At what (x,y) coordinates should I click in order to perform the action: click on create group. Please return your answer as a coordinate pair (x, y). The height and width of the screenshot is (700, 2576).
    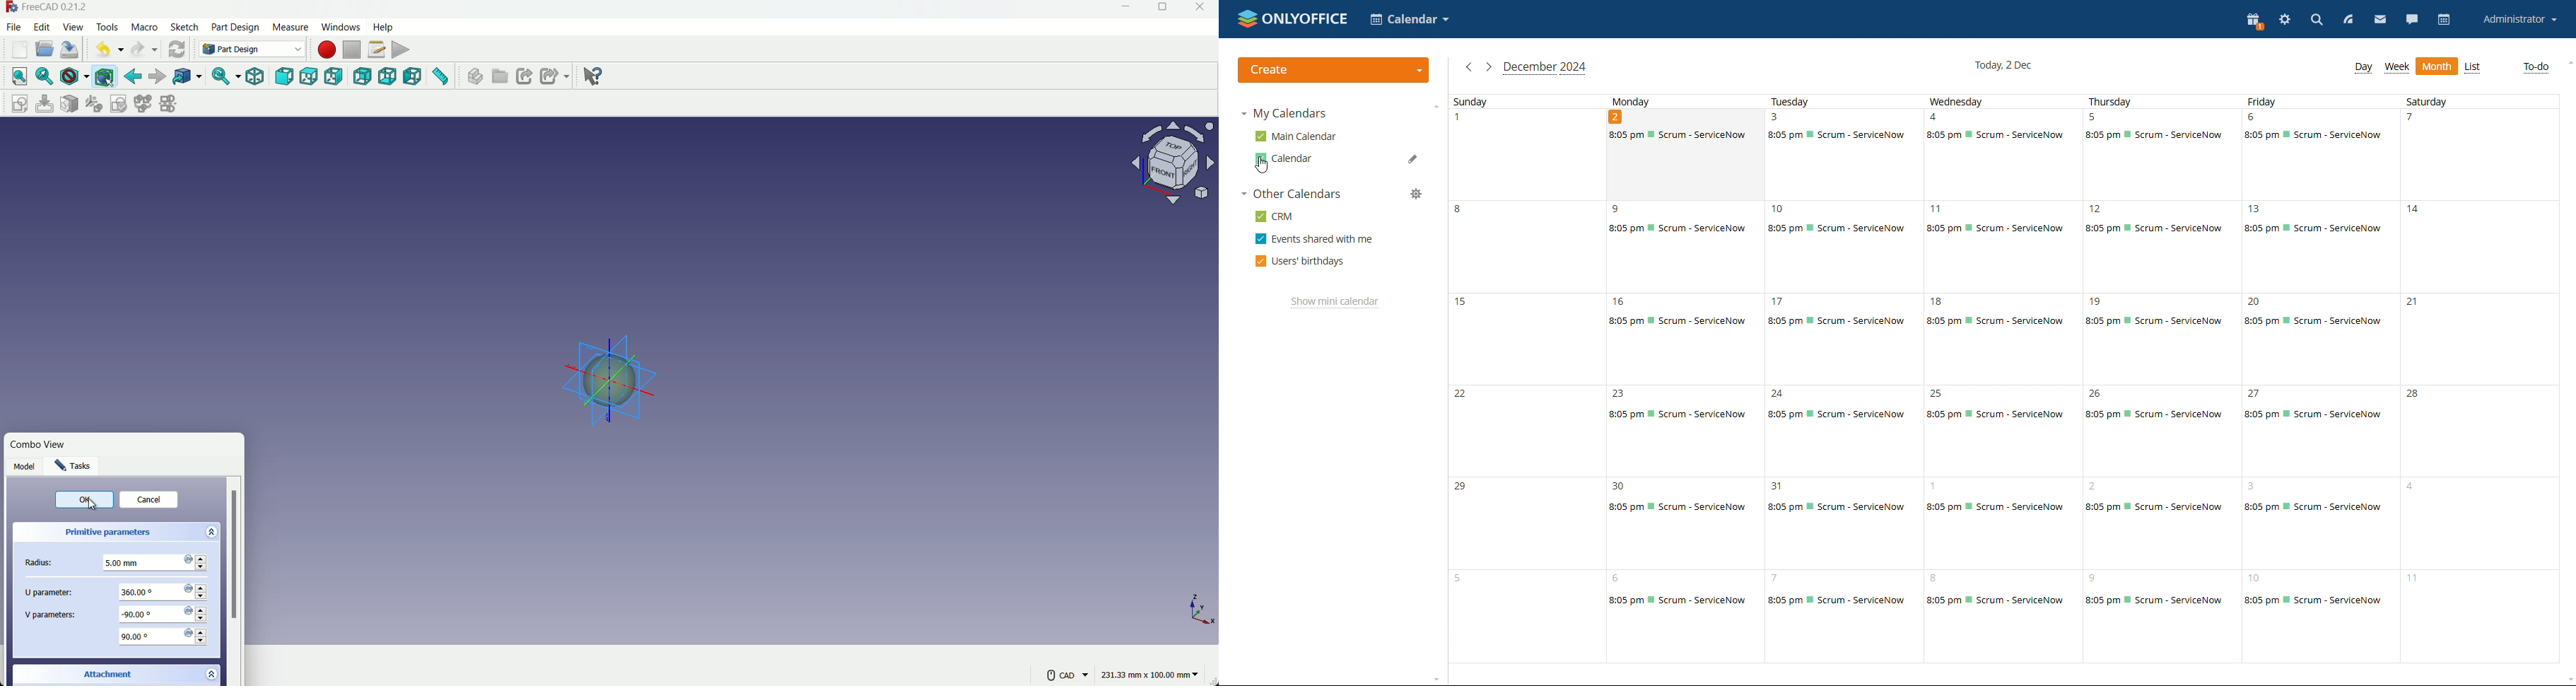
    Looking at the image, I should click on (499, 77).